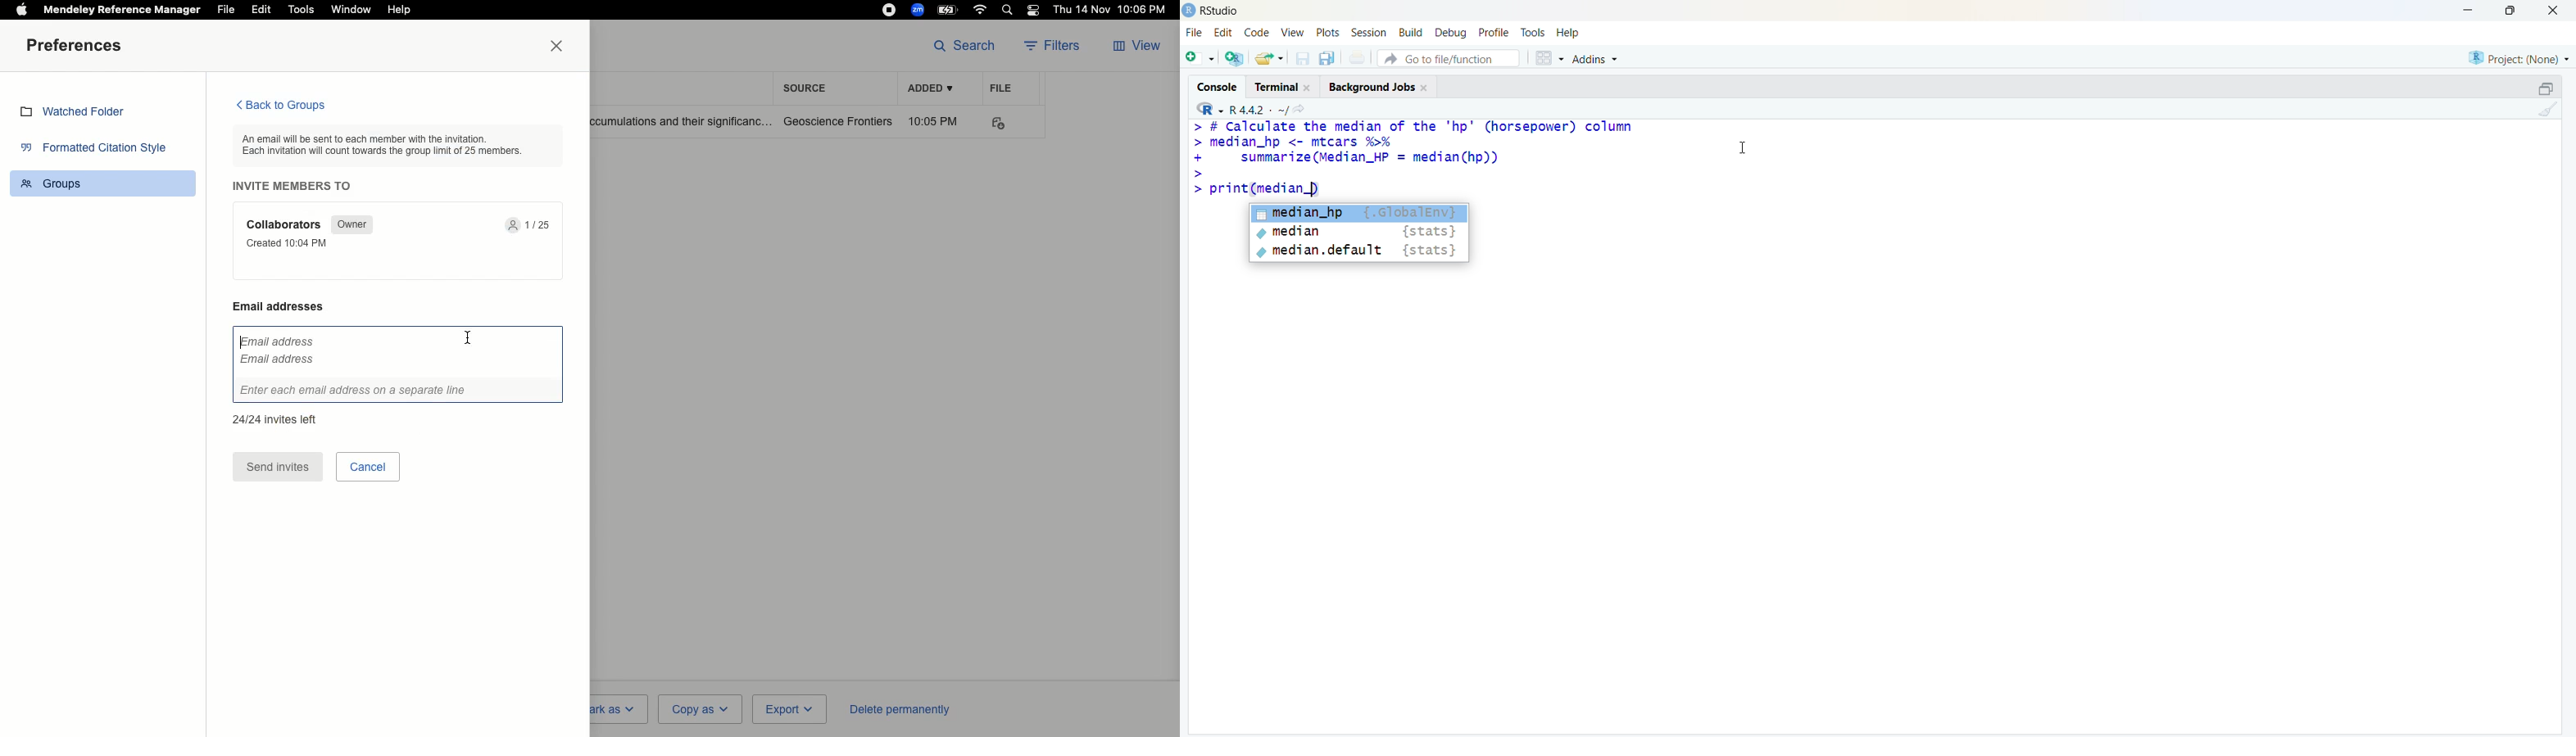  What do you see at coordinates (1357, 233) in the screenshot?
I see `median {stats}` at bounding box center [1357, 233].